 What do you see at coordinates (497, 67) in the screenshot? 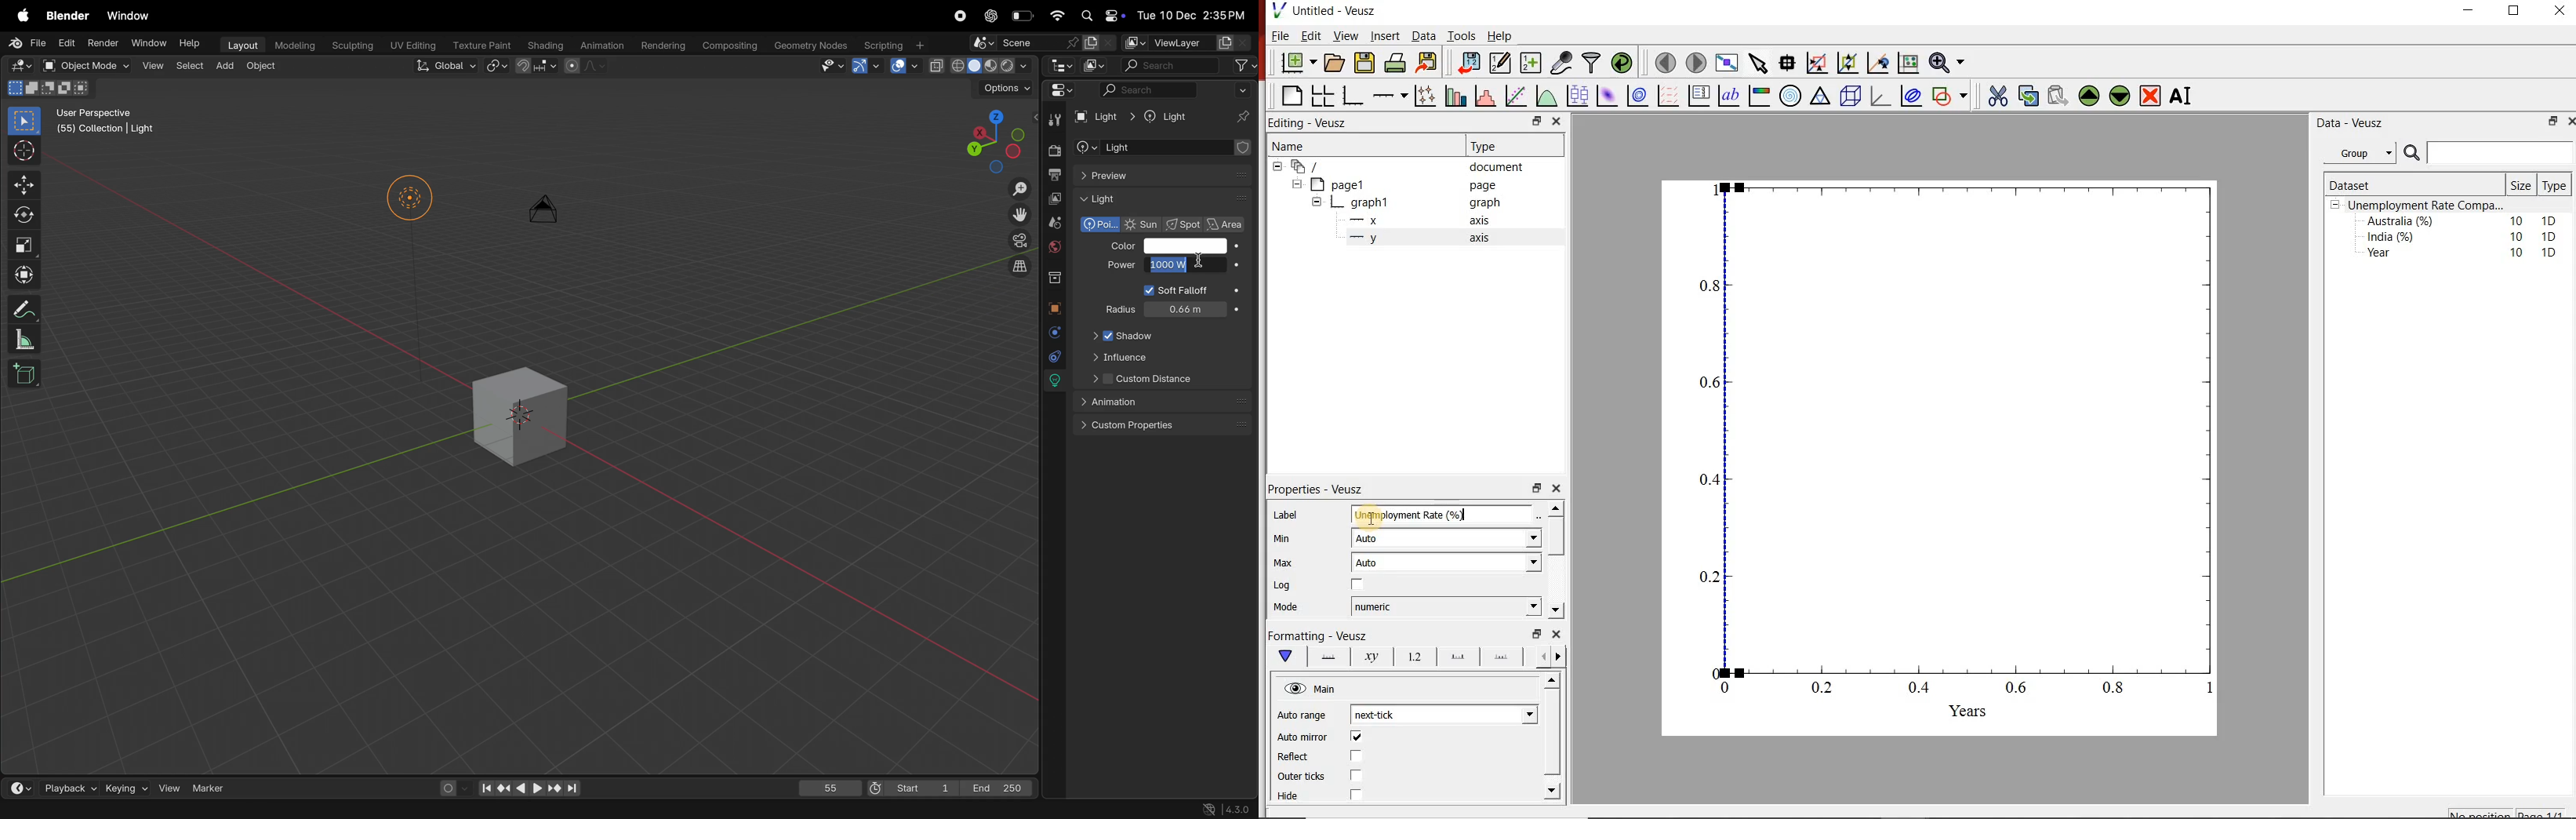
I see `snap` at bounding box center [497, 67].